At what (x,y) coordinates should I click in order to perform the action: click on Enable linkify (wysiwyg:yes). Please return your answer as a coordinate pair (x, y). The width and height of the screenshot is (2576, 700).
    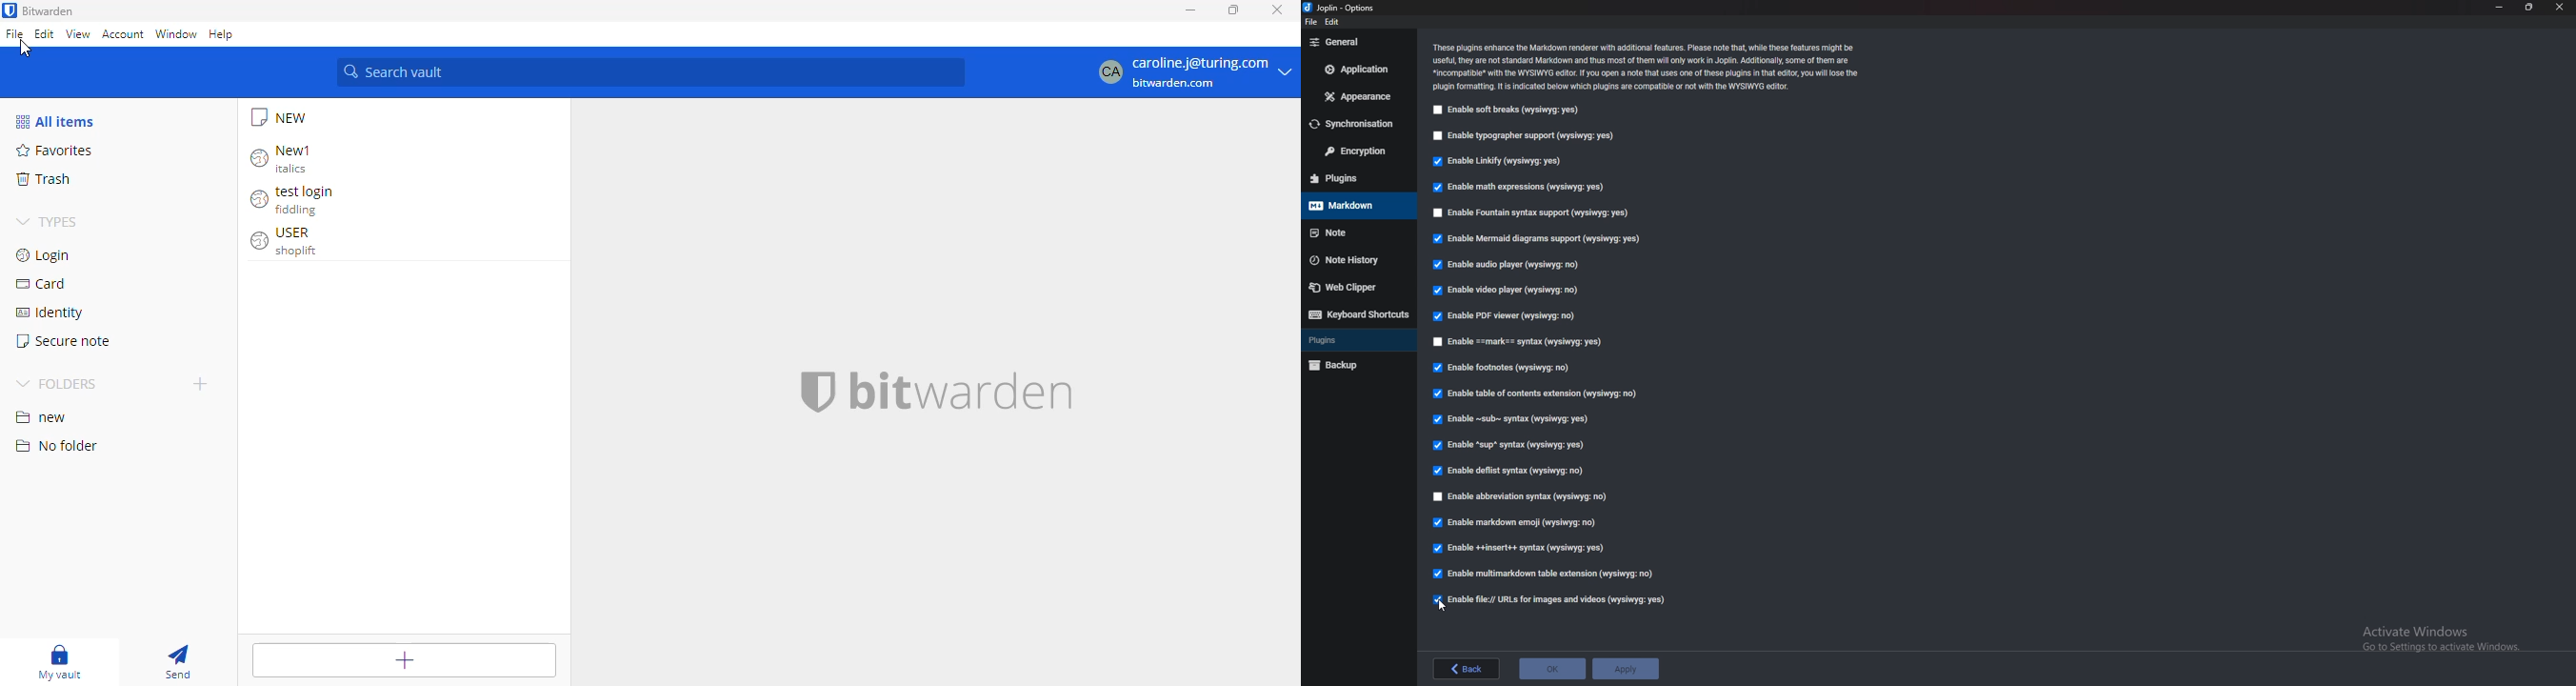
    Looking at the image, I should click on (1496, 163).